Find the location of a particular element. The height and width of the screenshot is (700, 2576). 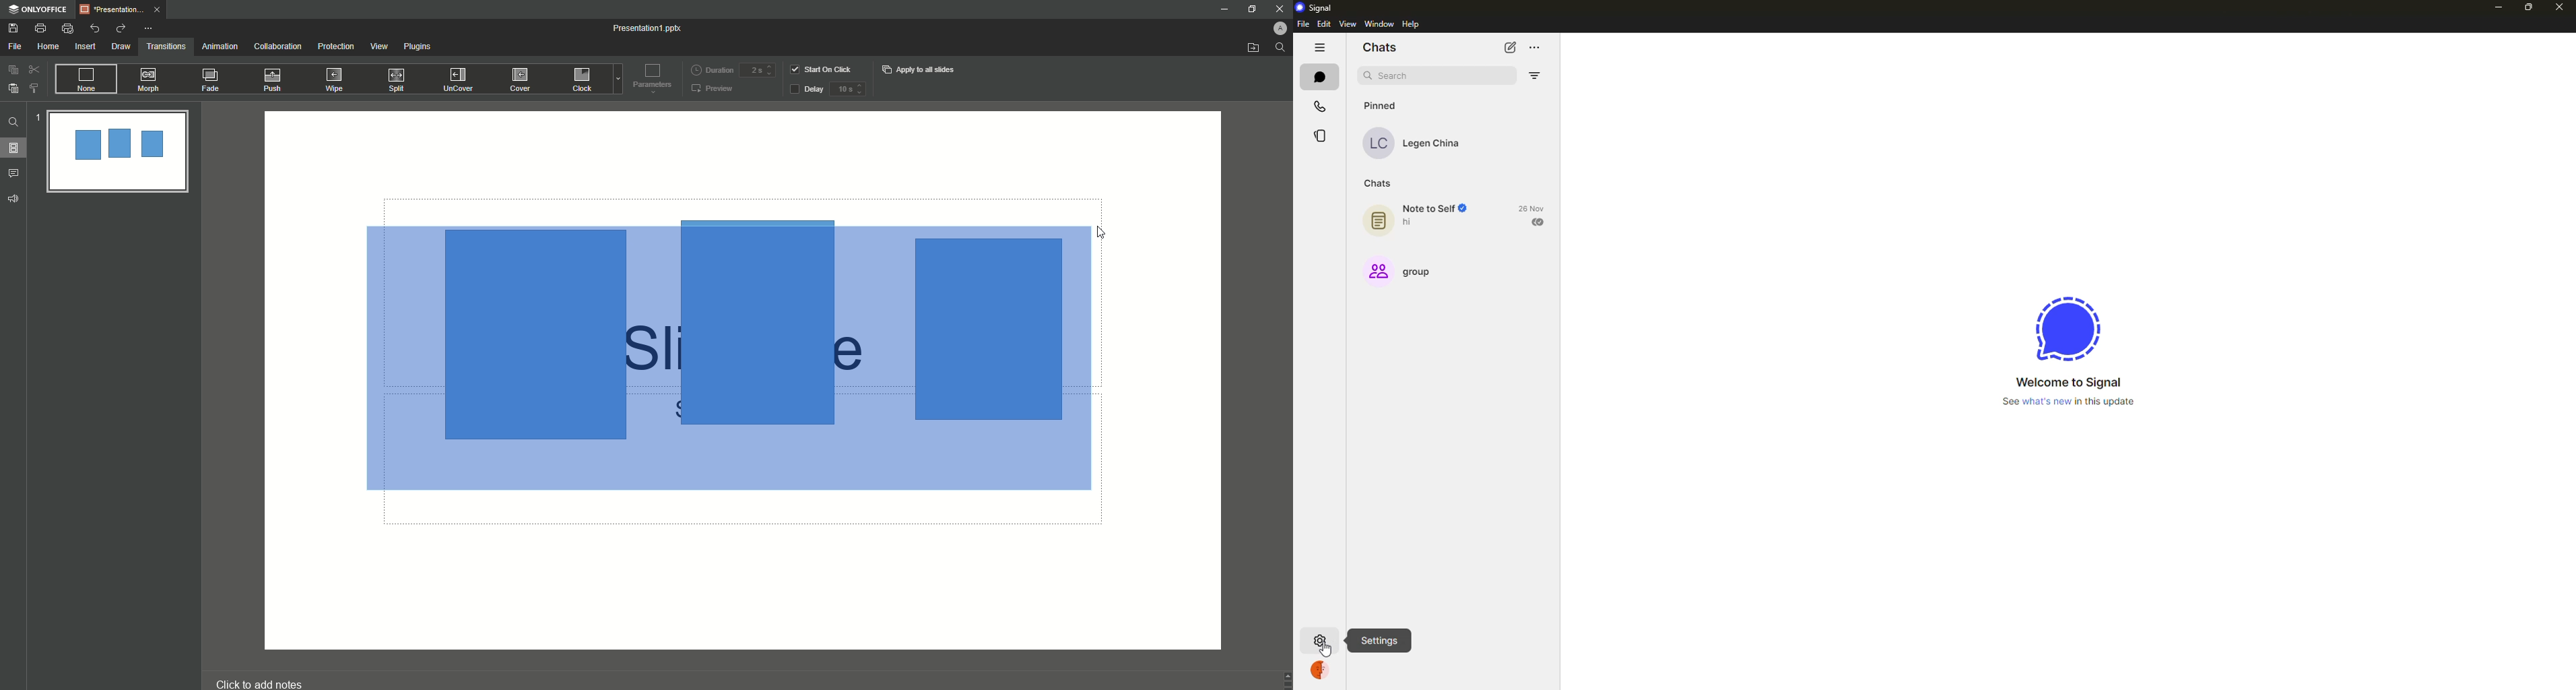

Redo is located at coordinates (120, 28).